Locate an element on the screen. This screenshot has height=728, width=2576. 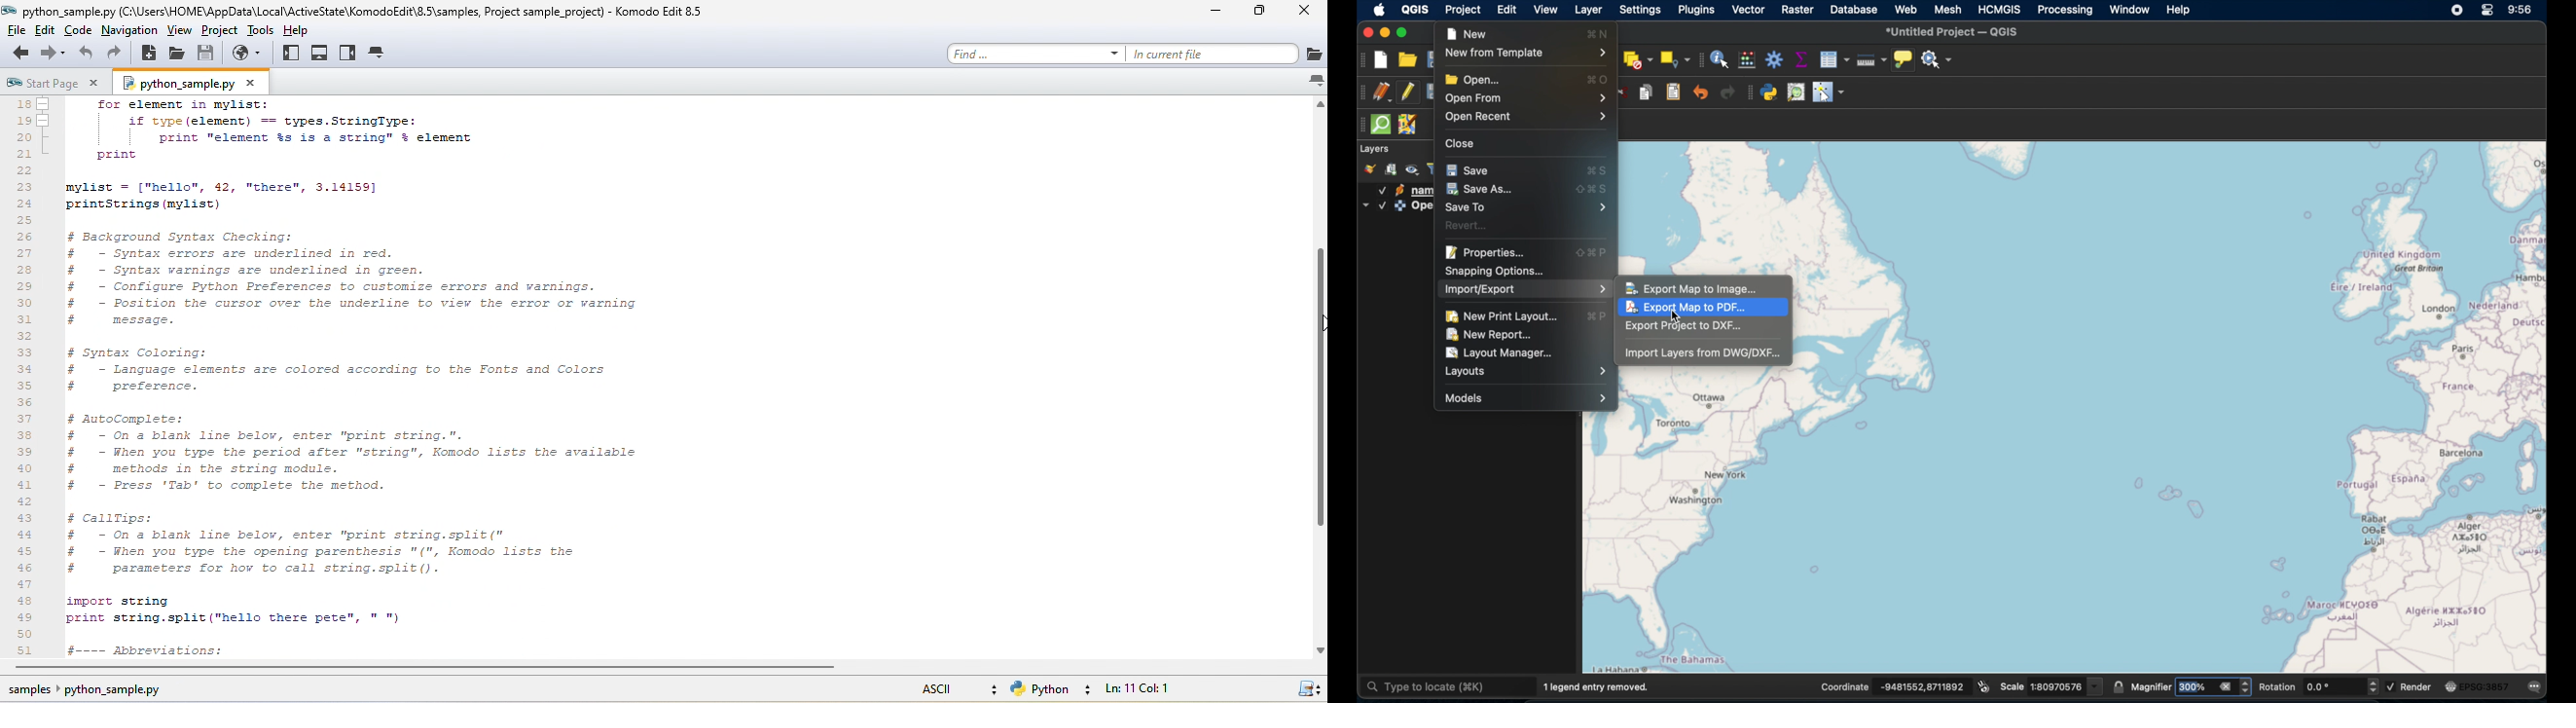
control center is located at coordinates (2489, 10).